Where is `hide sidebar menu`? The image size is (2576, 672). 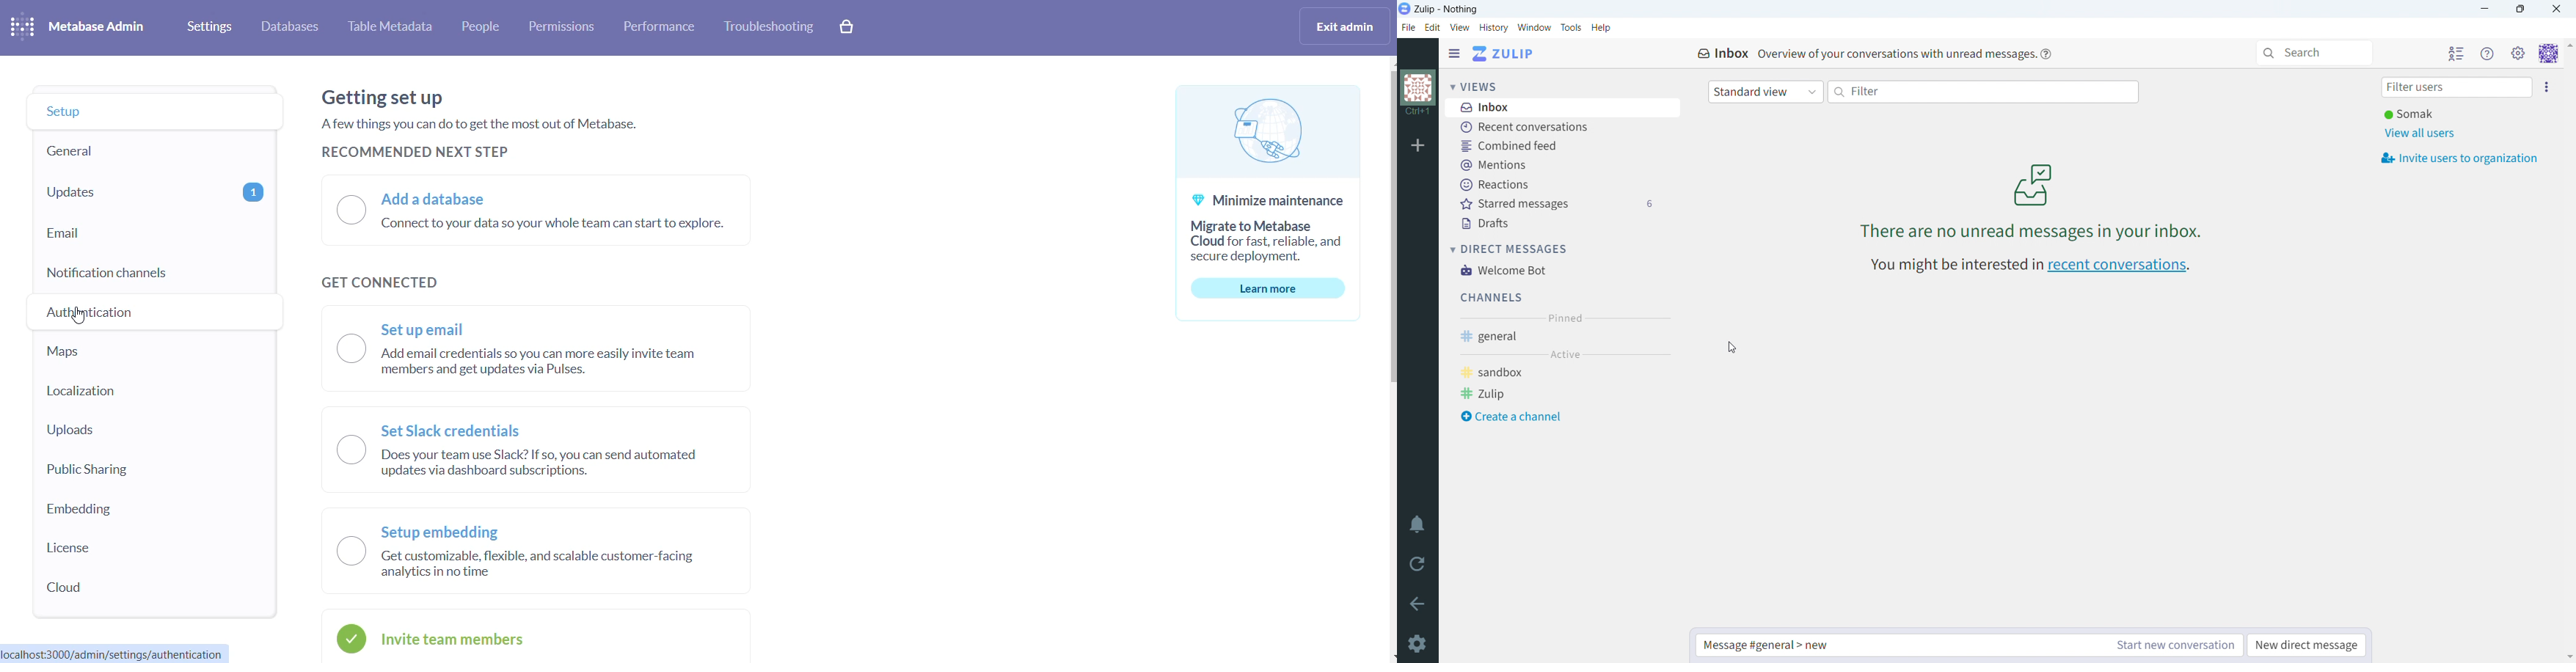
hide sidebar menu is located at coordinates (1454, 54).